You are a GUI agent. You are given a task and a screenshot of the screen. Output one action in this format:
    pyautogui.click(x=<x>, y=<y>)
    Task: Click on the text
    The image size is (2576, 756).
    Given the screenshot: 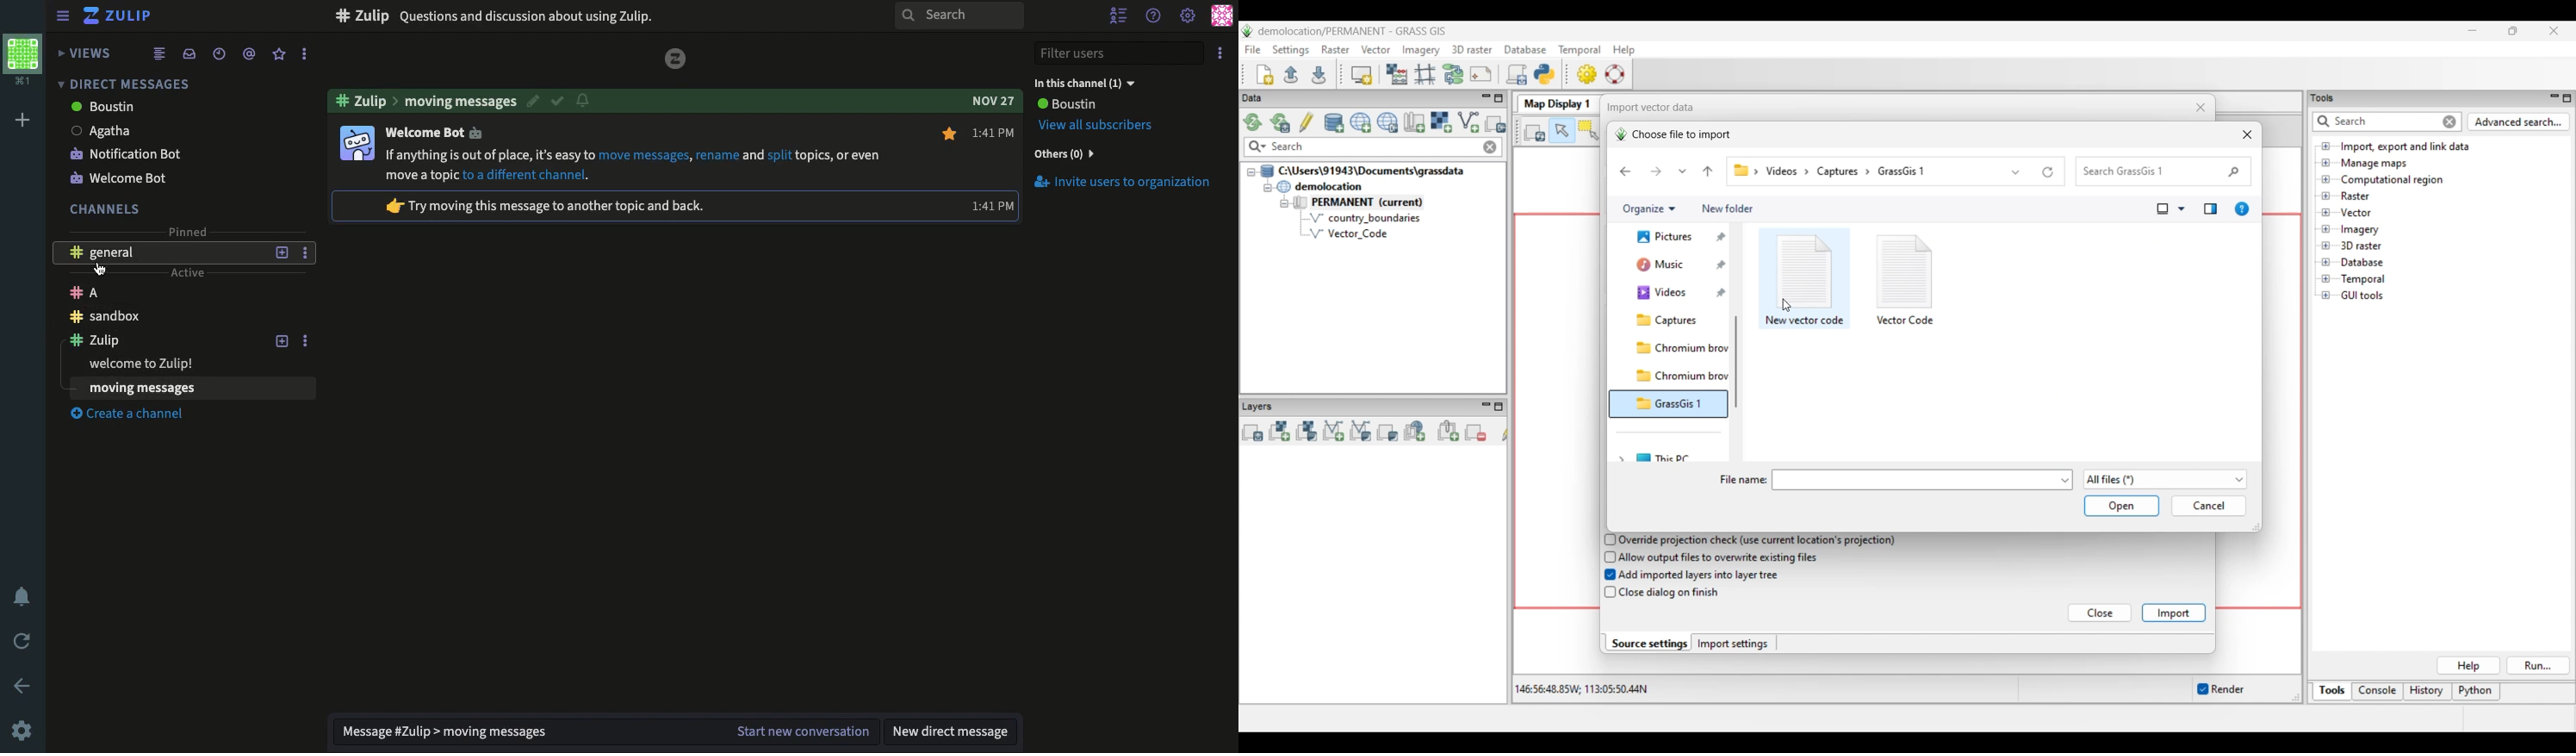 What is the action you would take?
    pyautogui.click(x=840, y=155)
    